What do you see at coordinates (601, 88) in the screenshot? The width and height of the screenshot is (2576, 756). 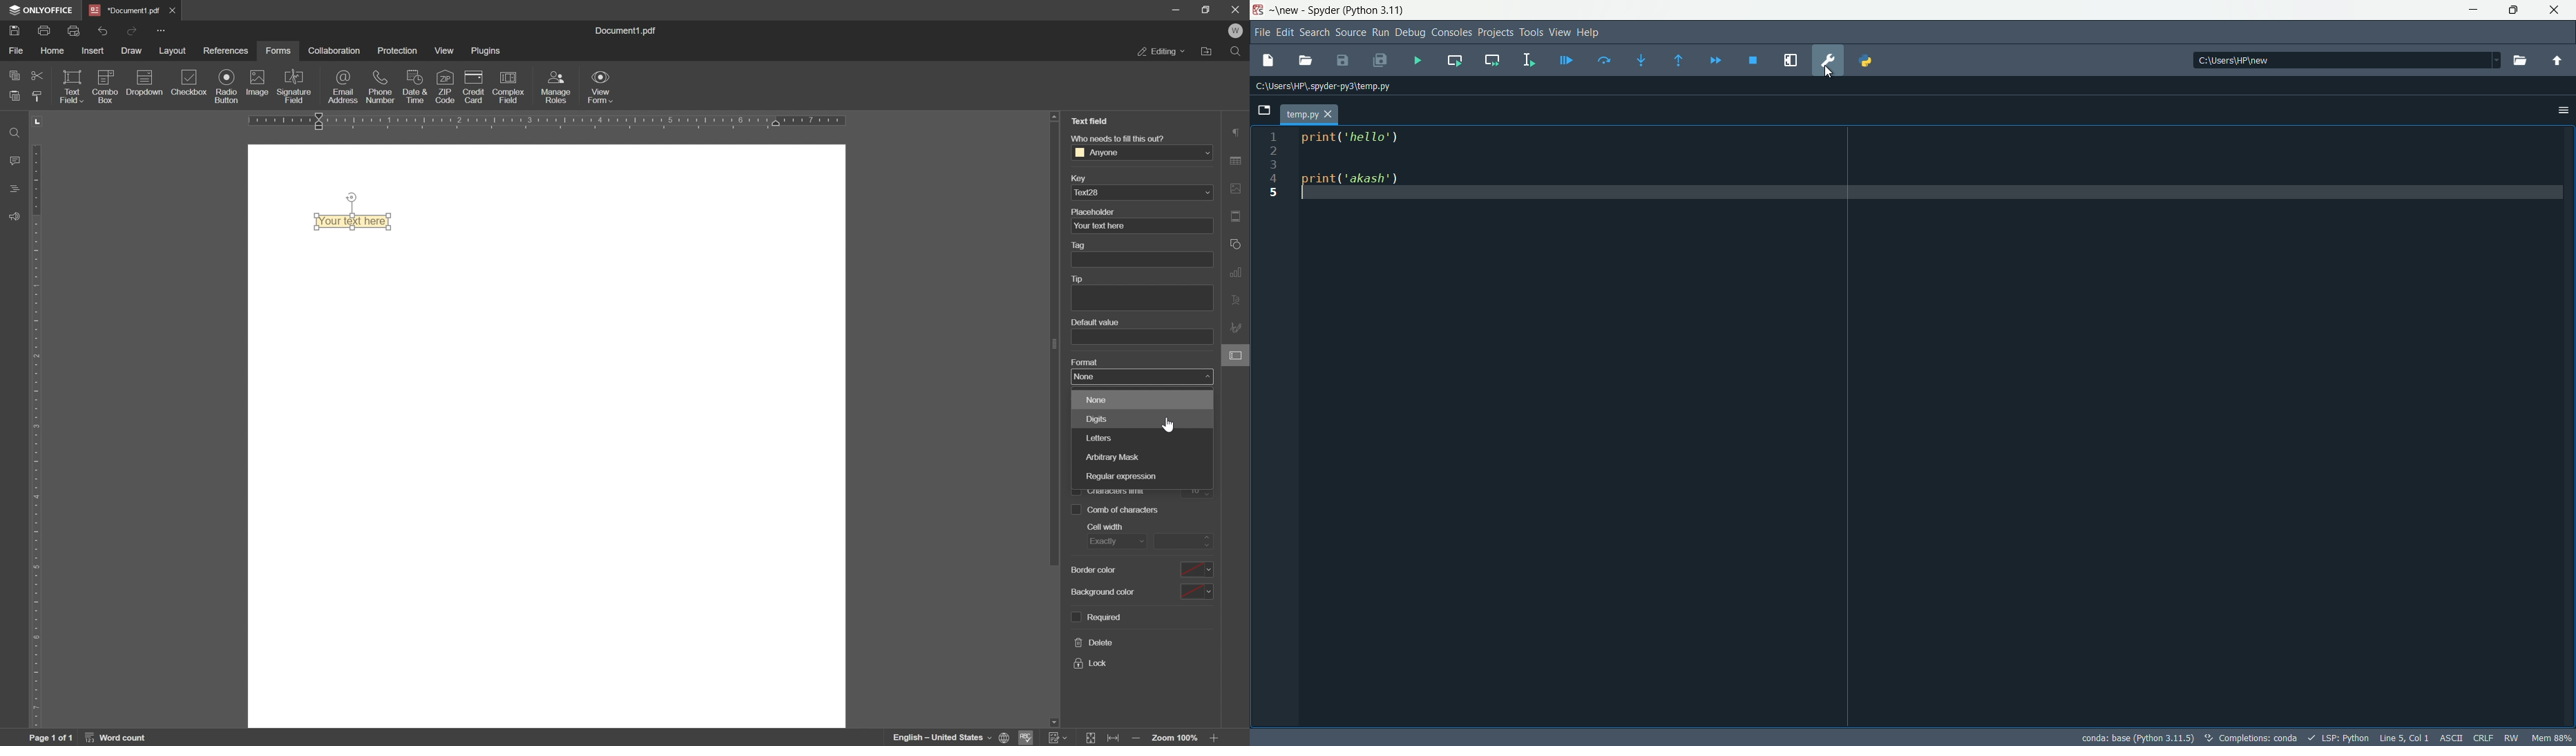 I see `view form` at bounding box center [601, 88].